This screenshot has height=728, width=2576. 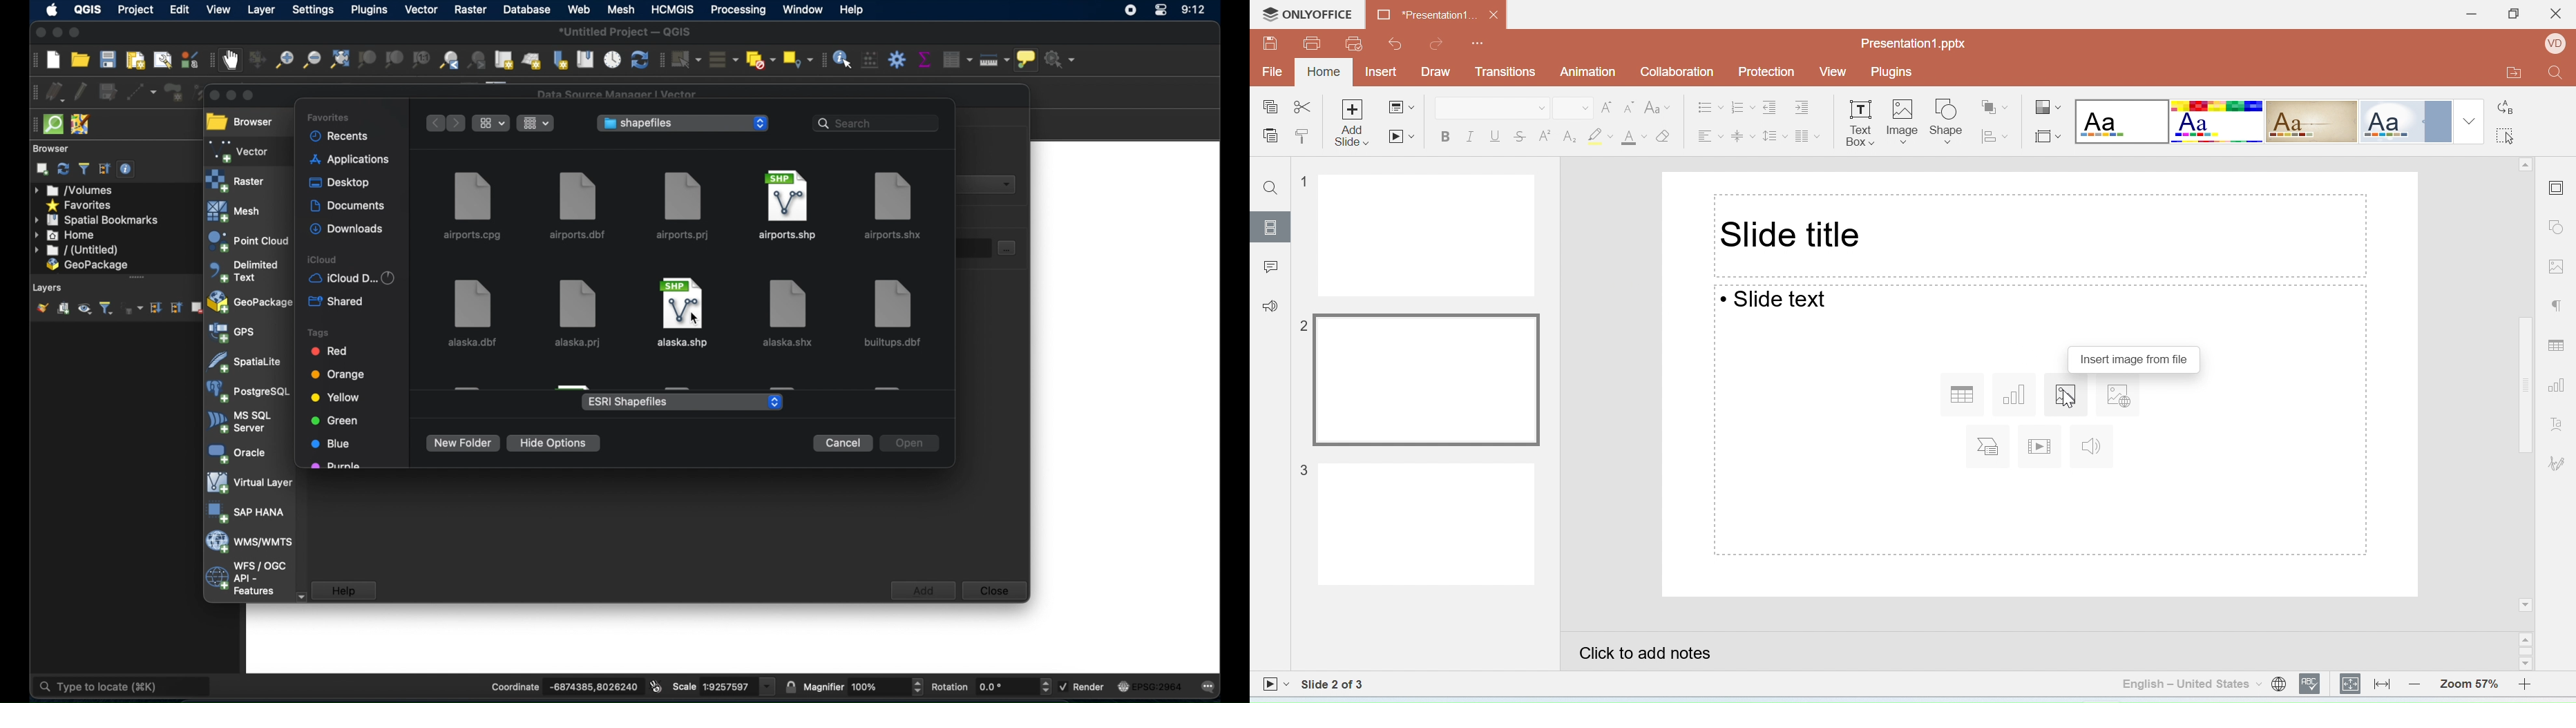 What do you see at coordinates (1393, 44) in the screenshot?
I see `Undo` at bounding box center [1393, 44].